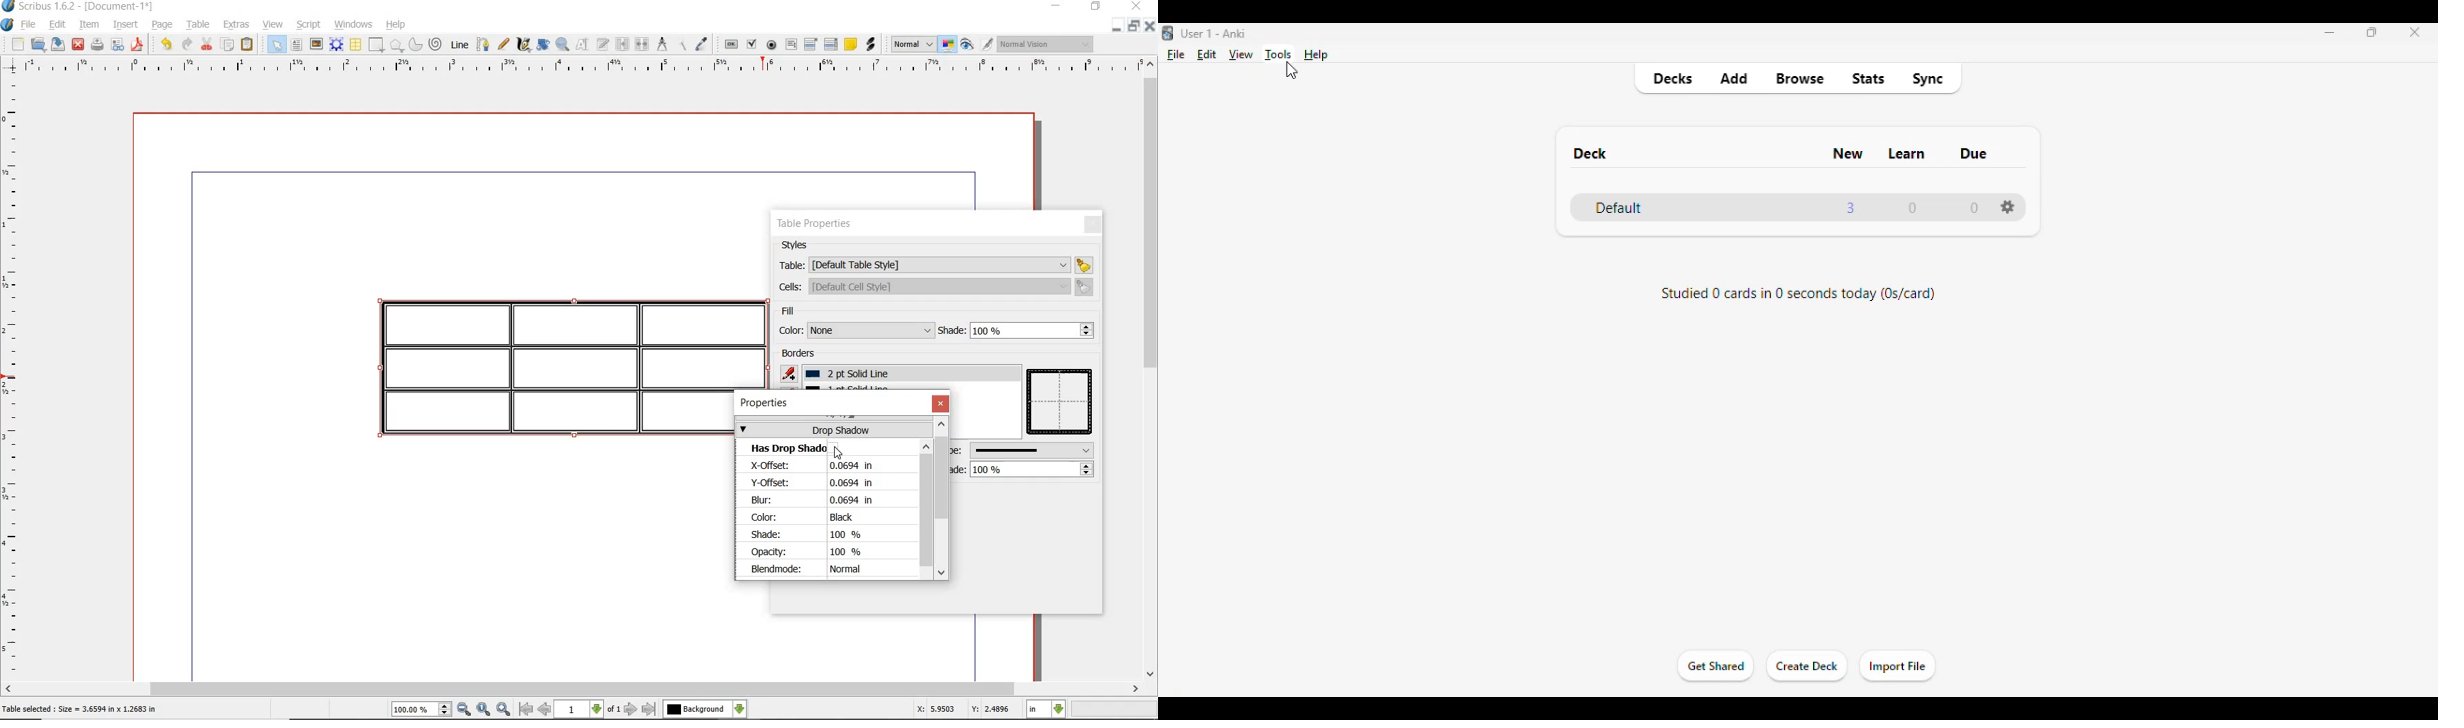 The image size is (2464, 728). Describe the element at coordinates (1023, 450) in the screenshot. I see `type` at that location.